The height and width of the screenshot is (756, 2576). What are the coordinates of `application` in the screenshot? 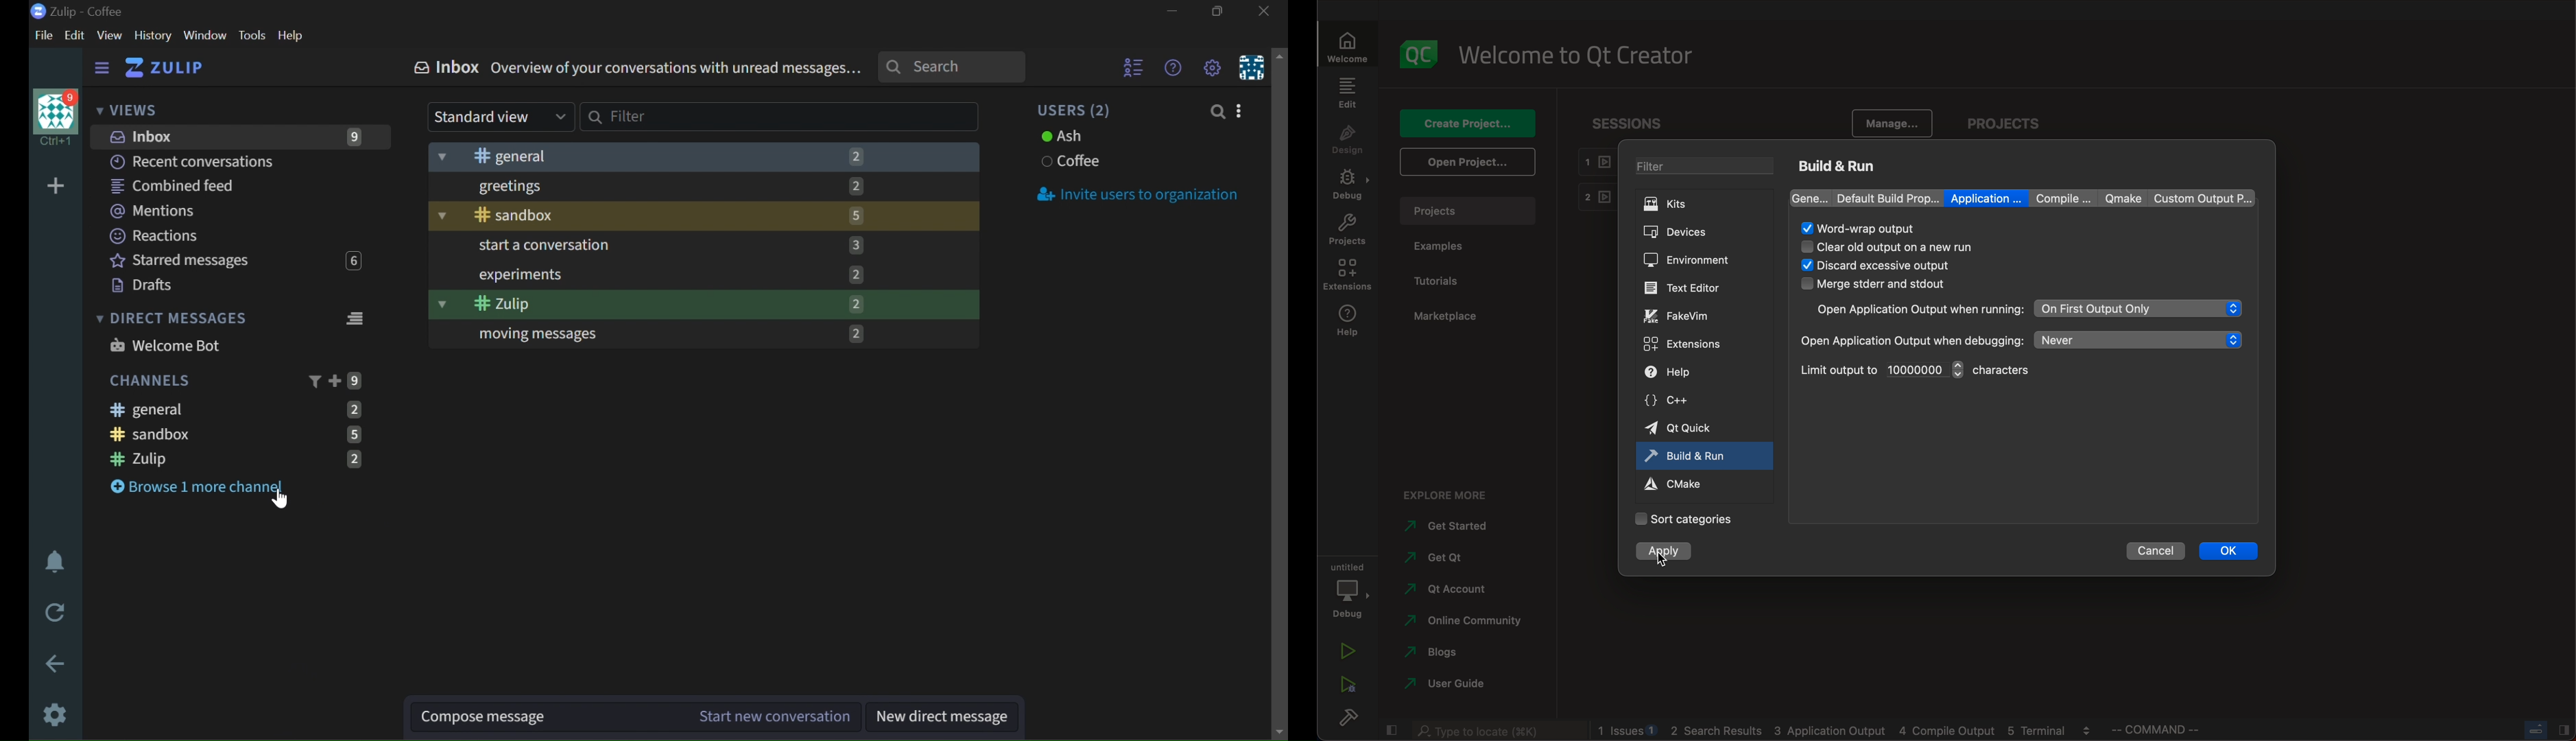 It's located at (1987, 197).